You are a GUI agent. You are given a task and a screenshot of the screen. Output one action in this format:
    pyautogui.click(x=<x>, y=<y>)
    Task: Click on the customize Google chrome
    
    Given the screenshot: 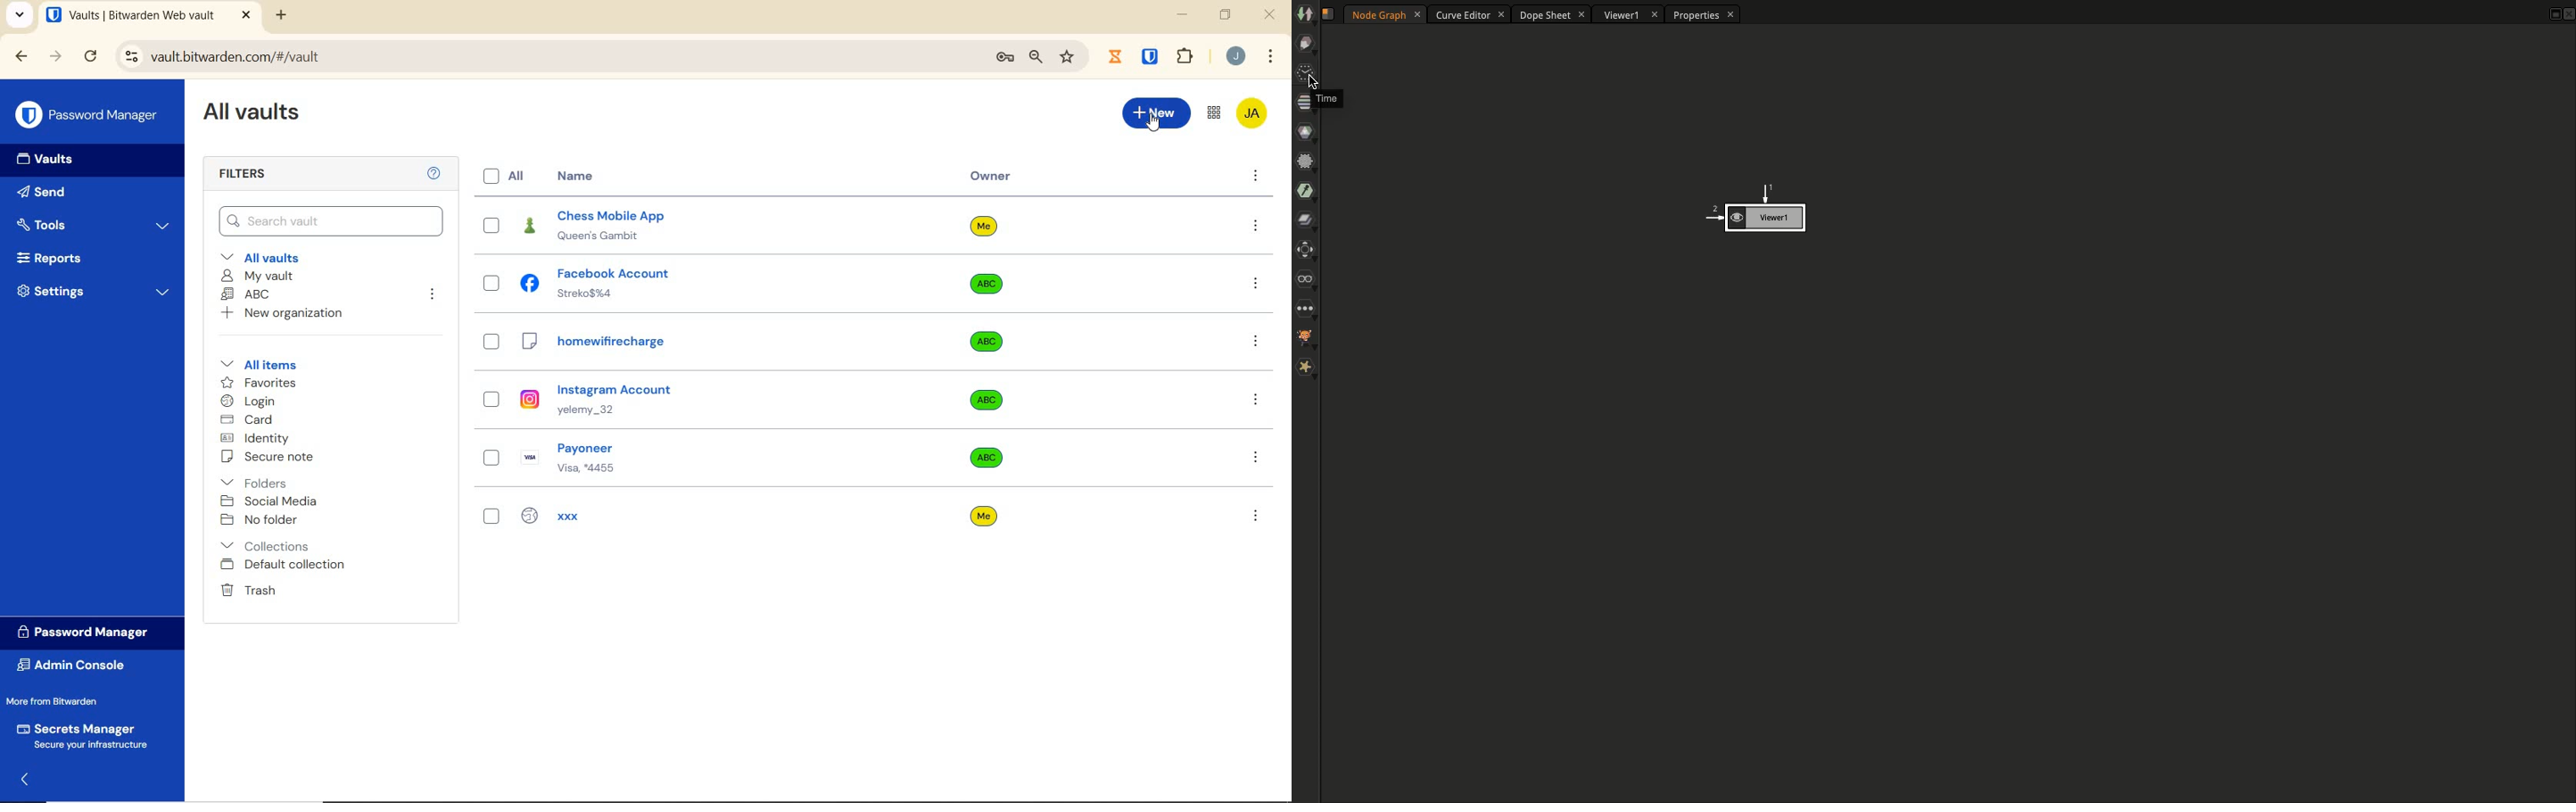 What is the action you would take?
    pyautogui.click(x=1271, y=56)
    